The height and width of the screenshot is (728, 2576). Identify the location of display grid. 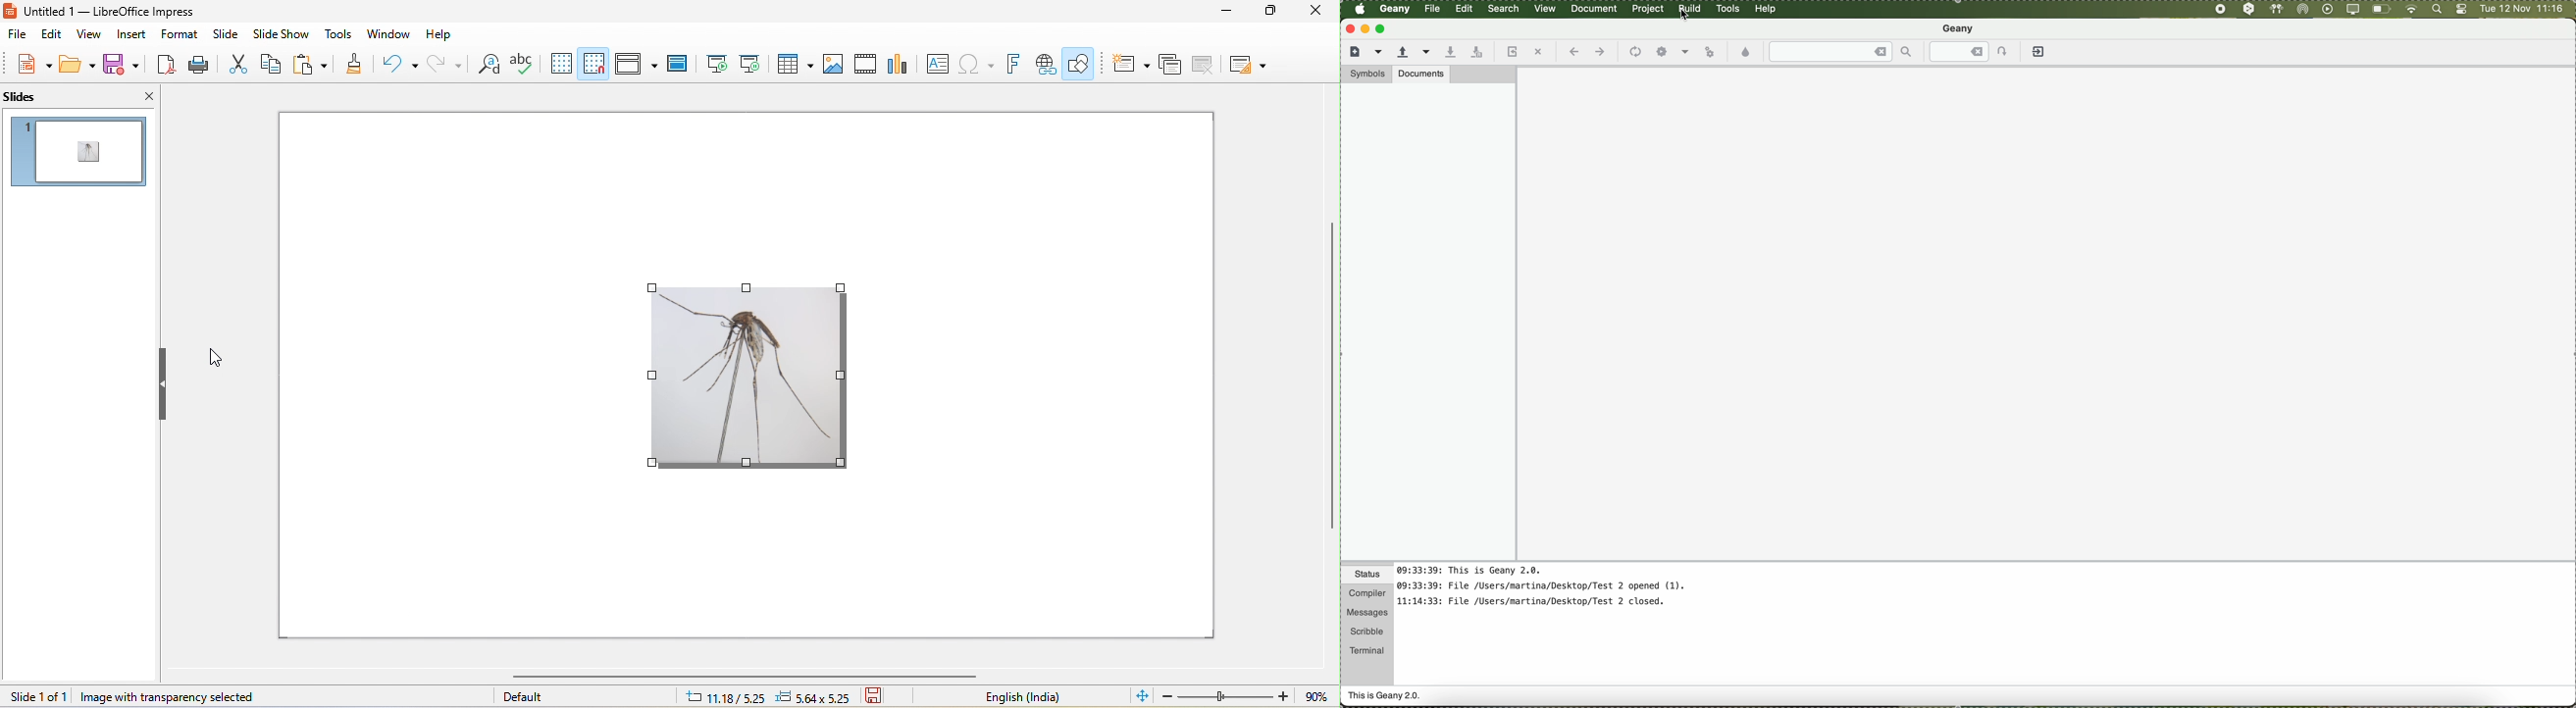
(560, 64).